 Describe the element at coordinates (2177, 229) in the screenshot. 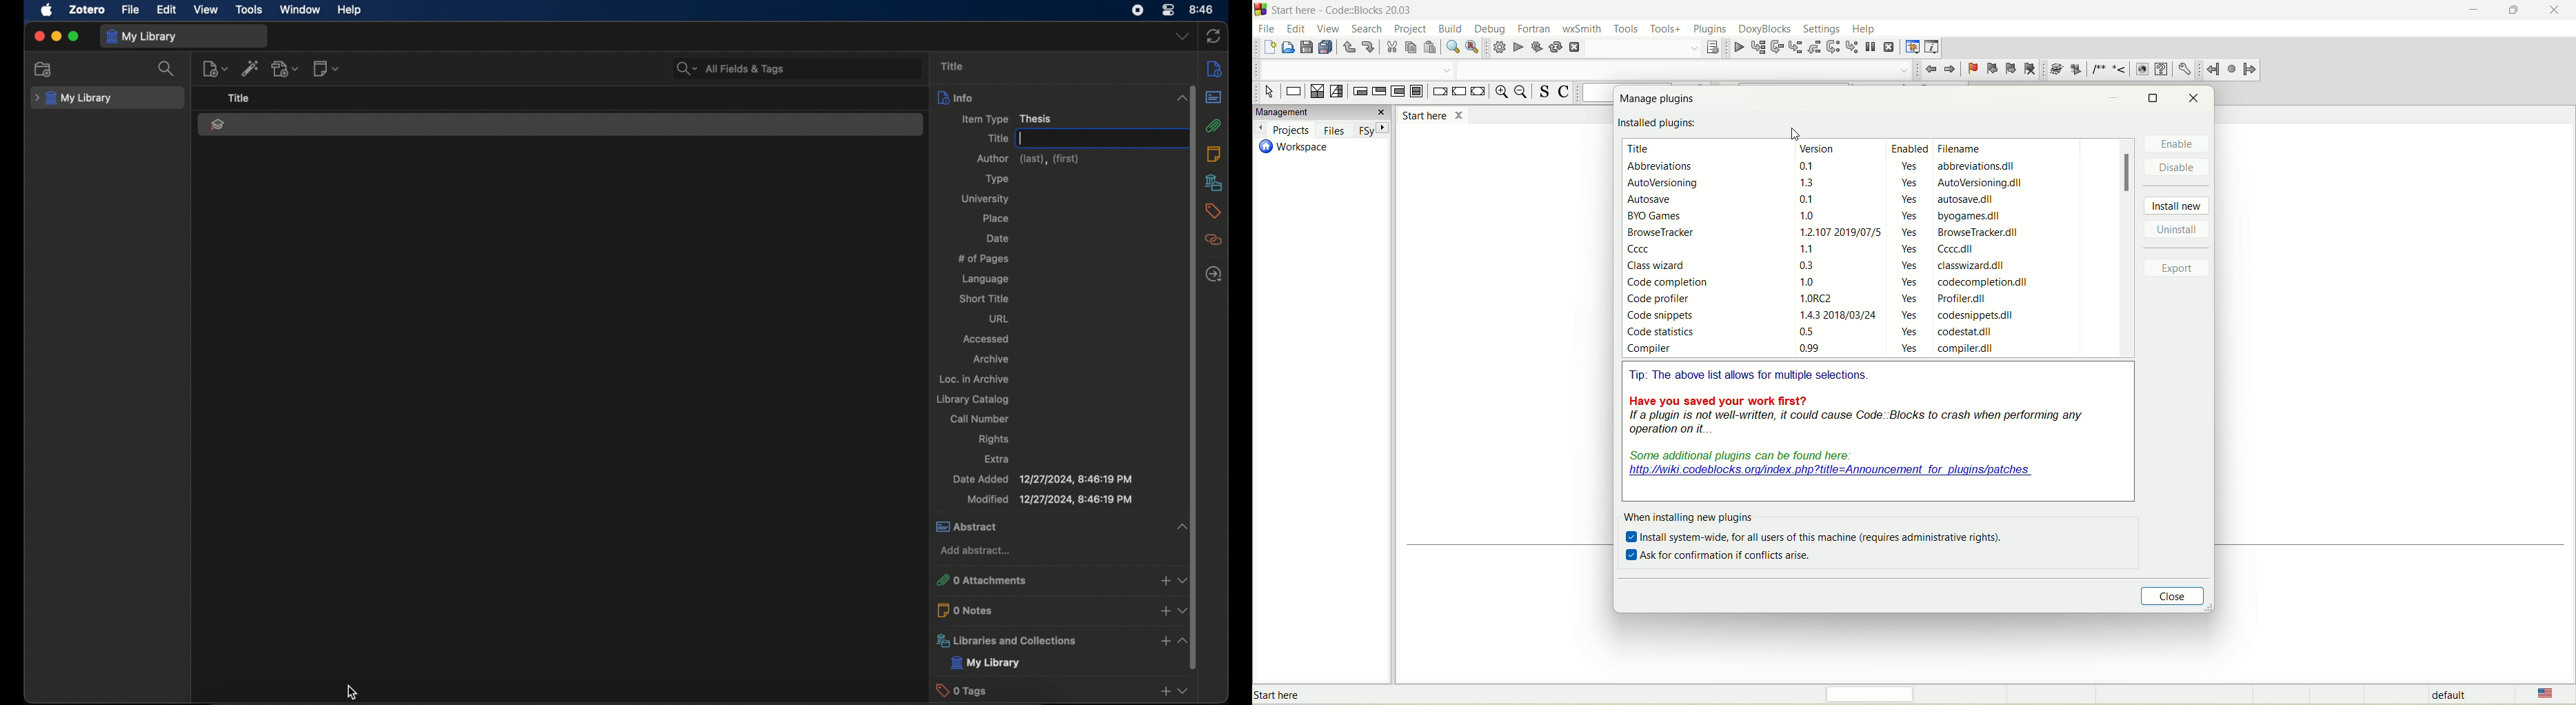

I see `unistall` at that location.